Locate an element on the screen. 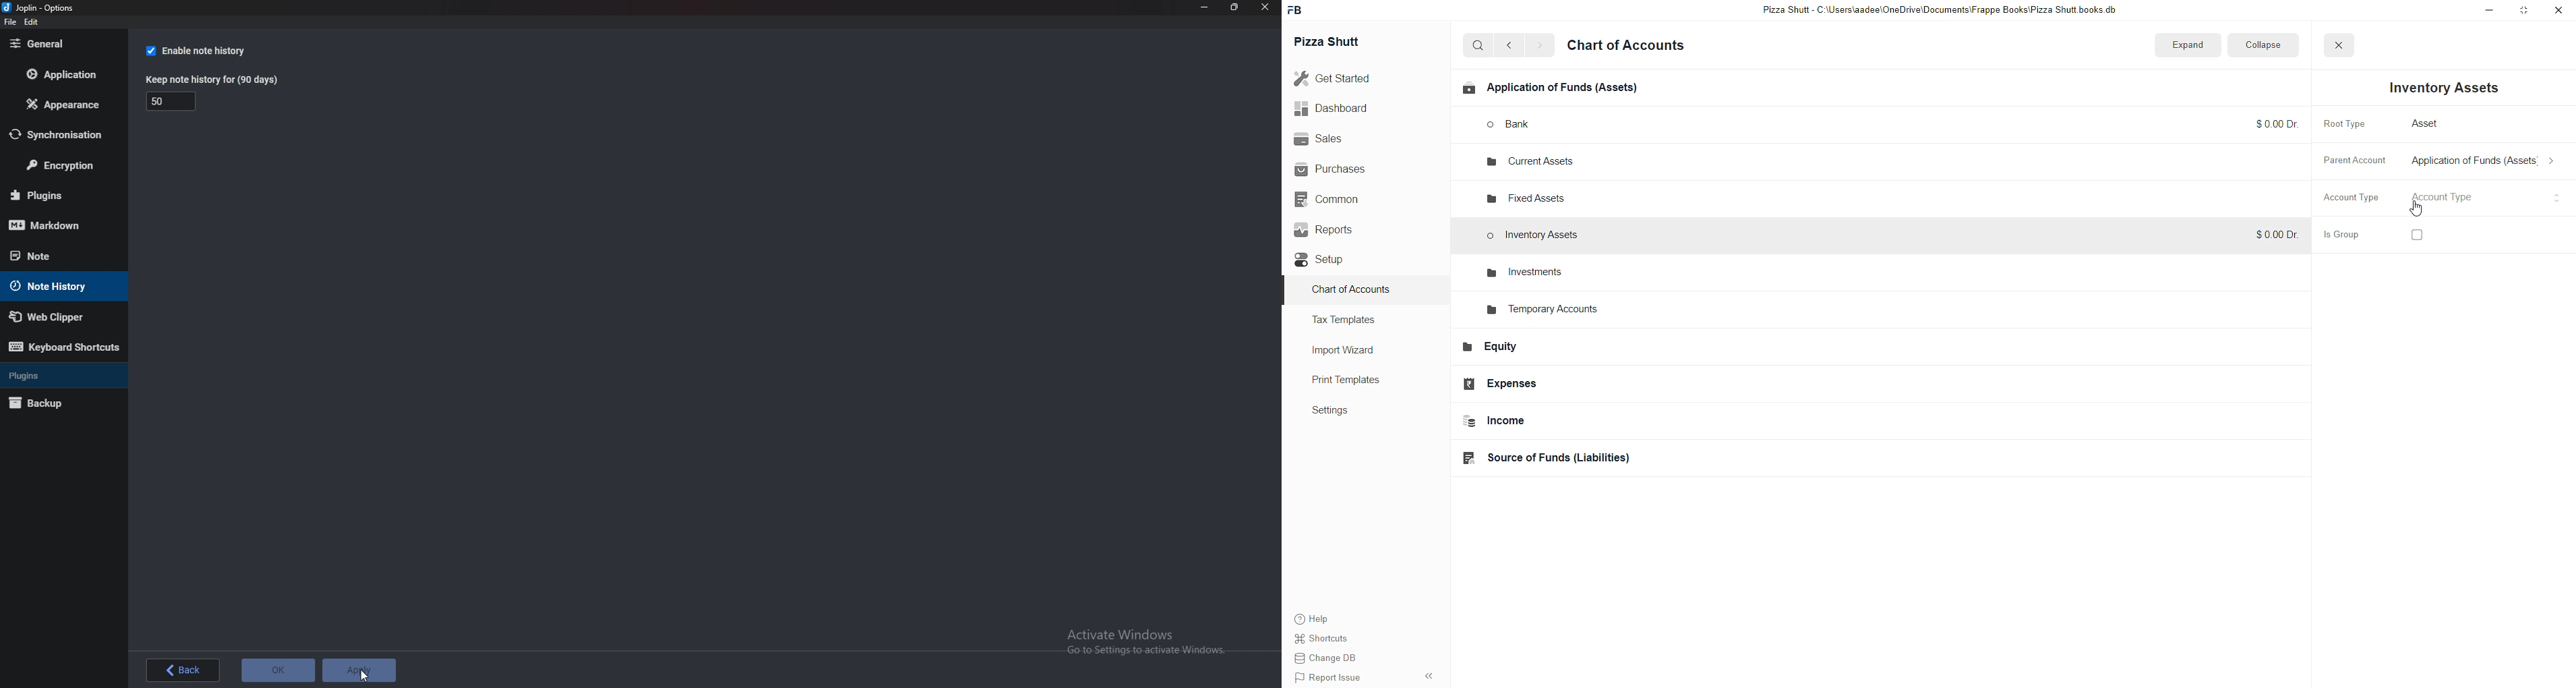  Dashboard  is located at coordinates (1340, 109).